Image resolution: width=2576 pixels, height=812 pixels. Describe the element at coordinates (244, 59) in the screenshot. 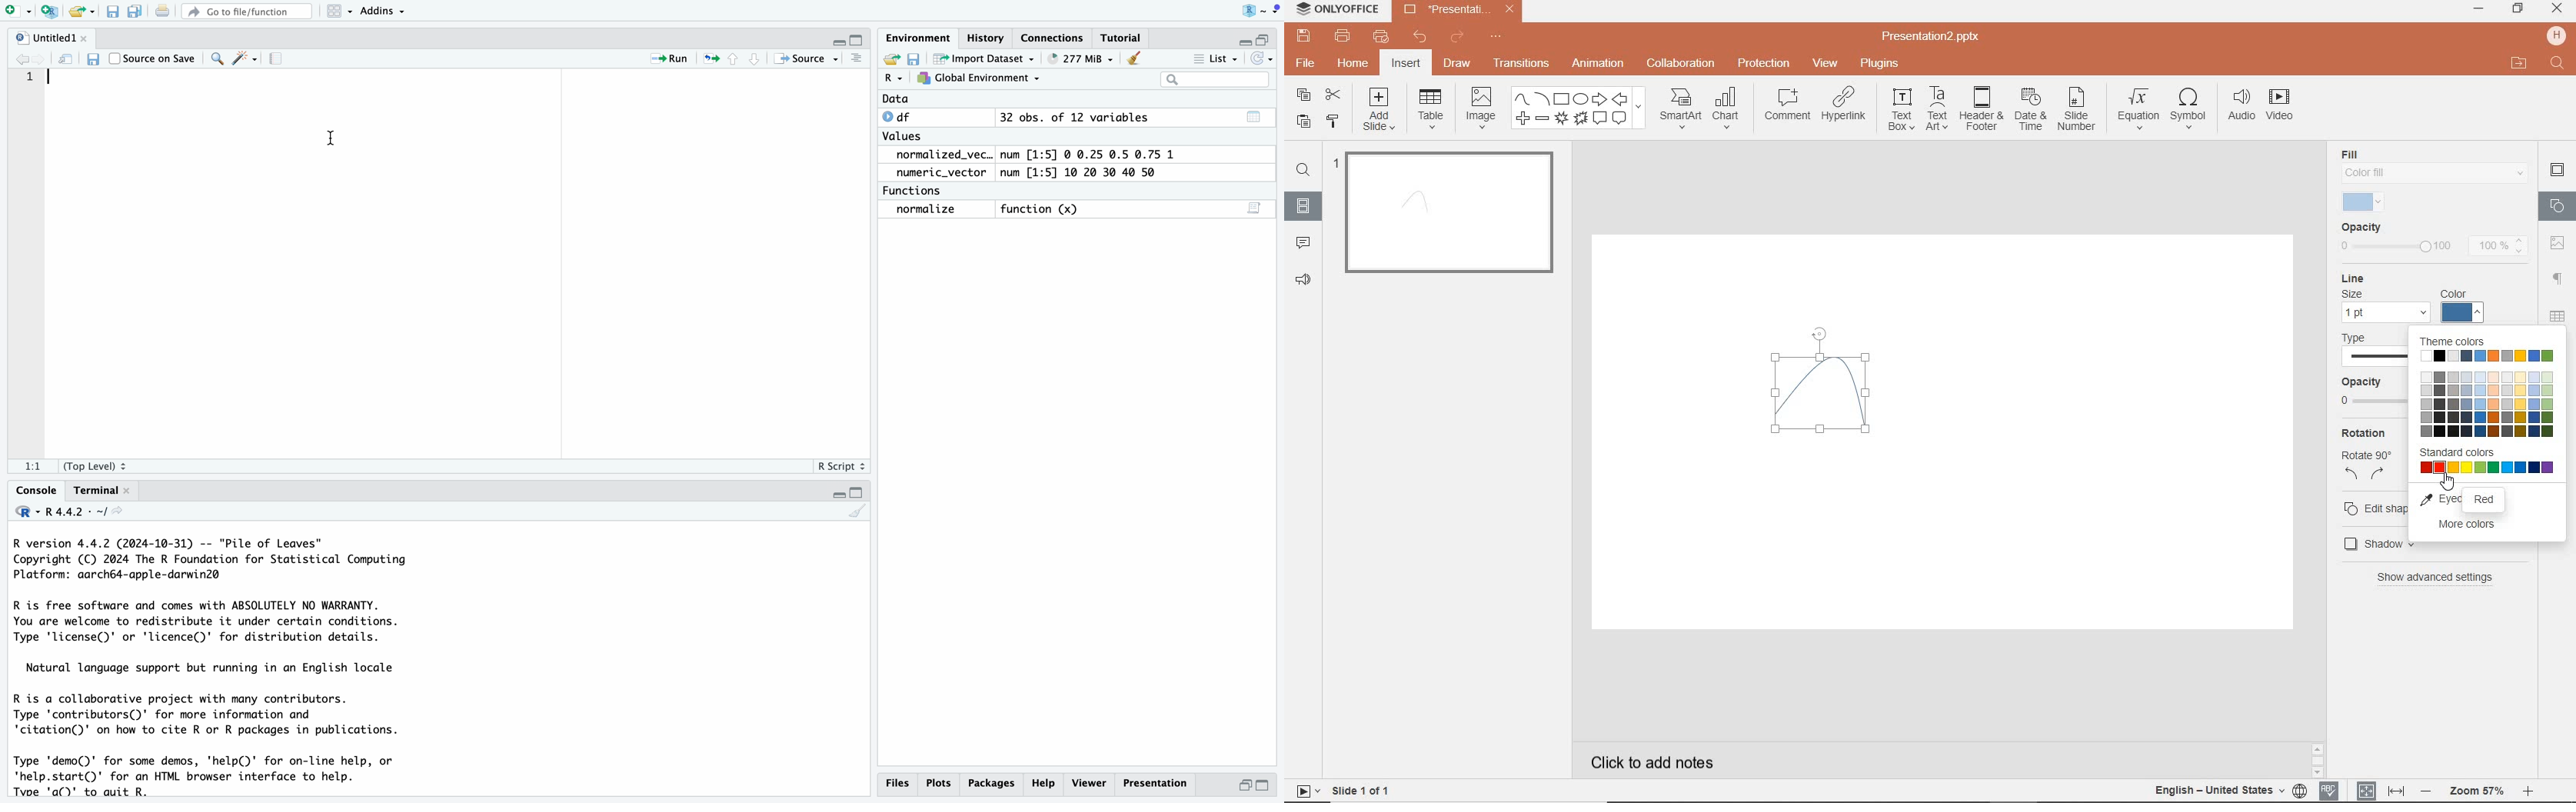

I see `WRITOR` at that location.